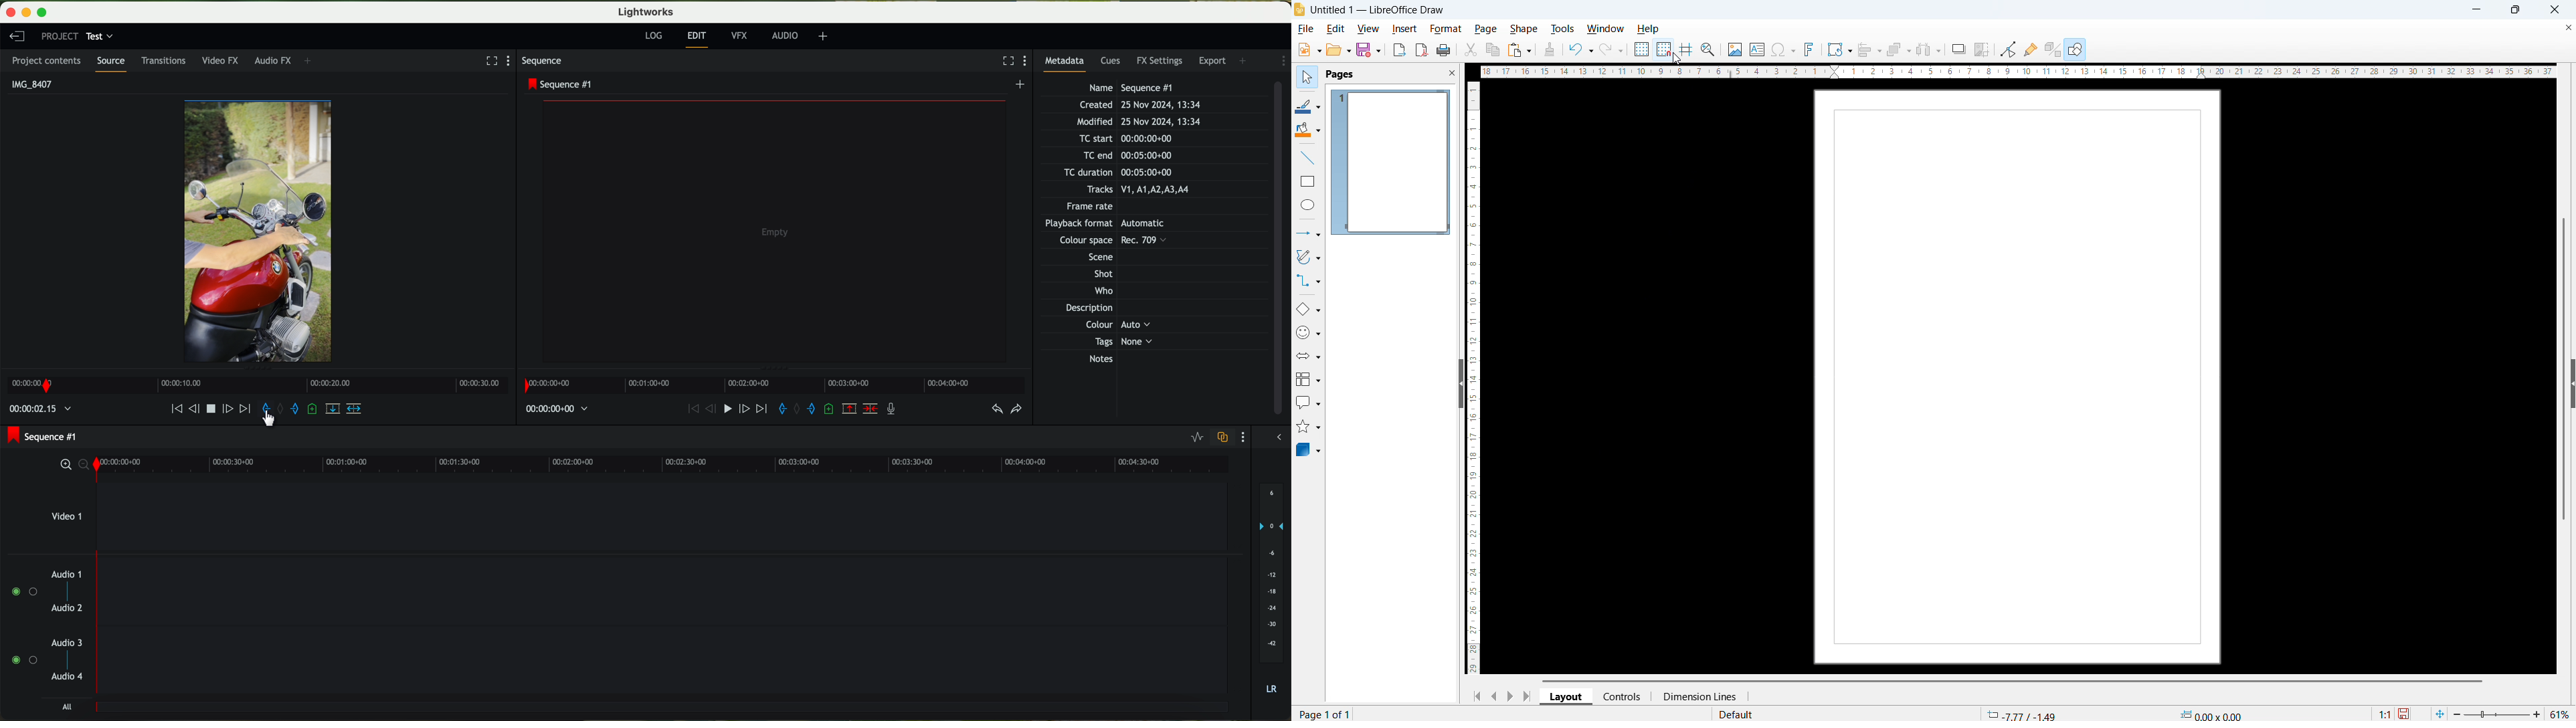 This screenshot has height=728, width=2576. I want to click on Select at least three objects To distribute , so click(1929, 49).